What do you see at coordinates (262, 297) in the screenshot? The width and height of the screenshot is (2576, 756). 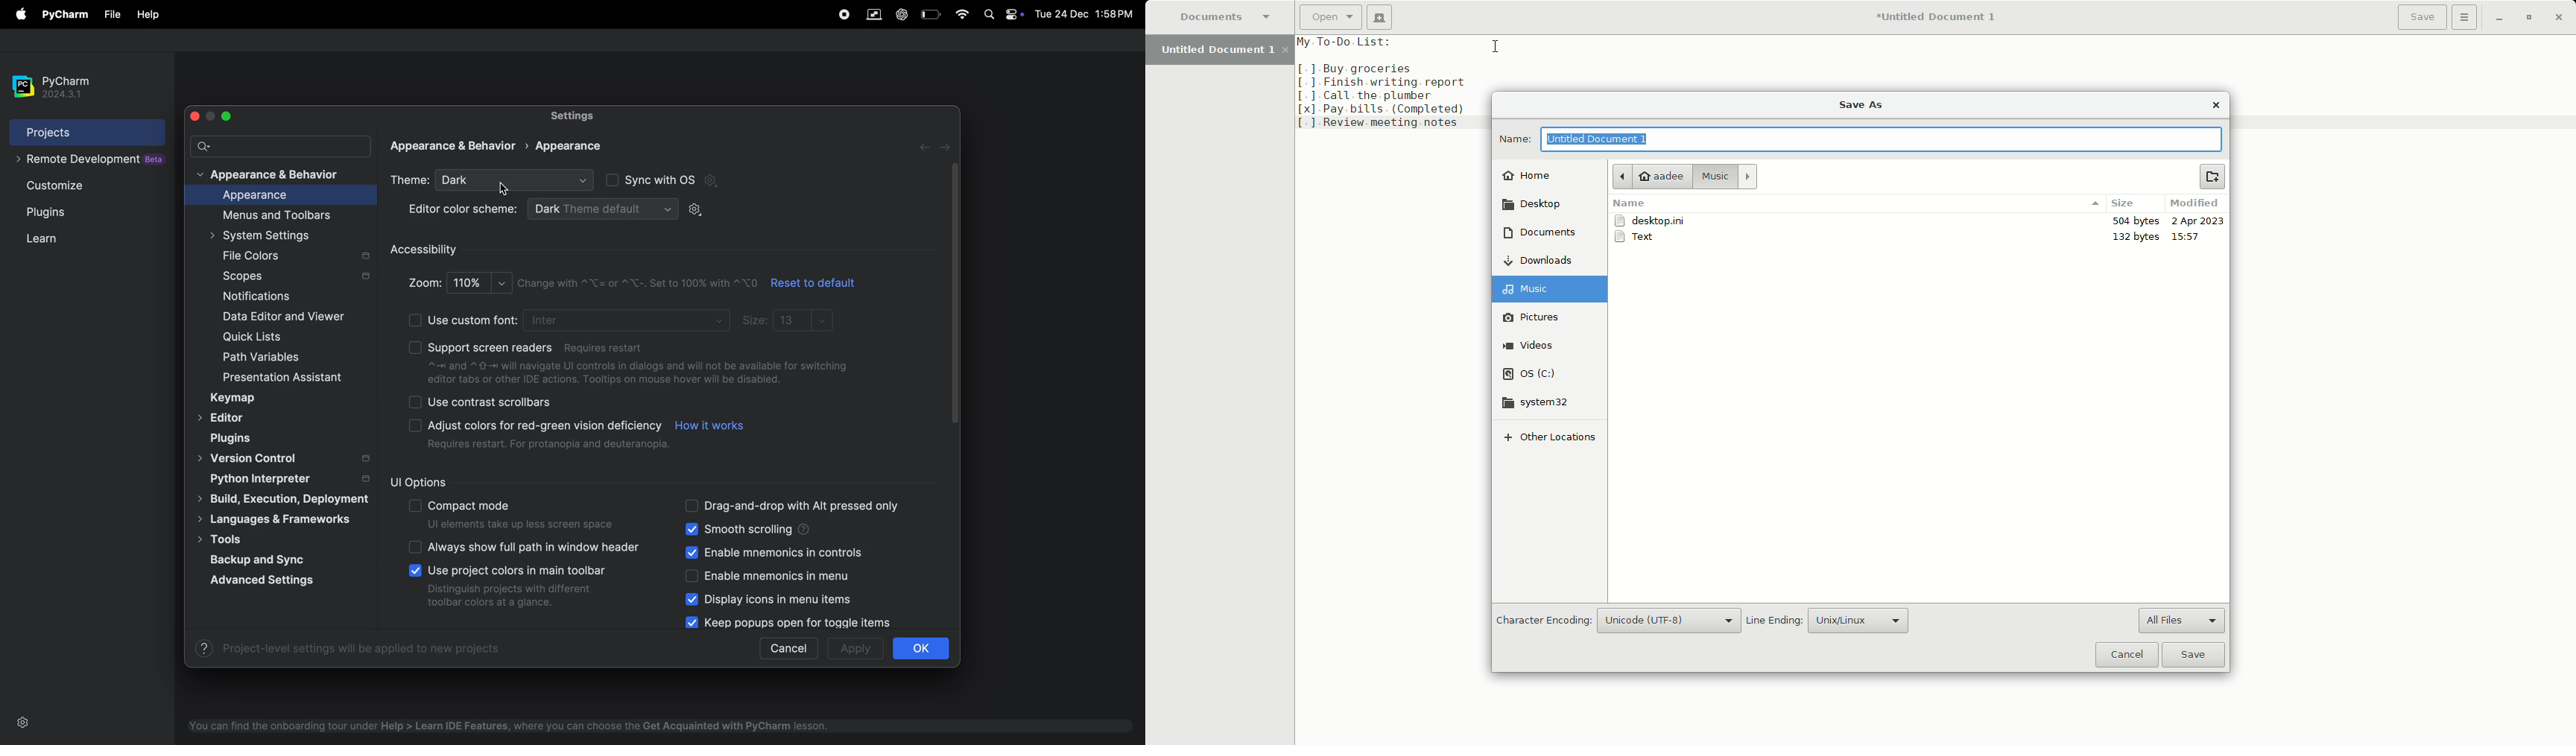 I see `notifications` at bounding box center [262, 297].